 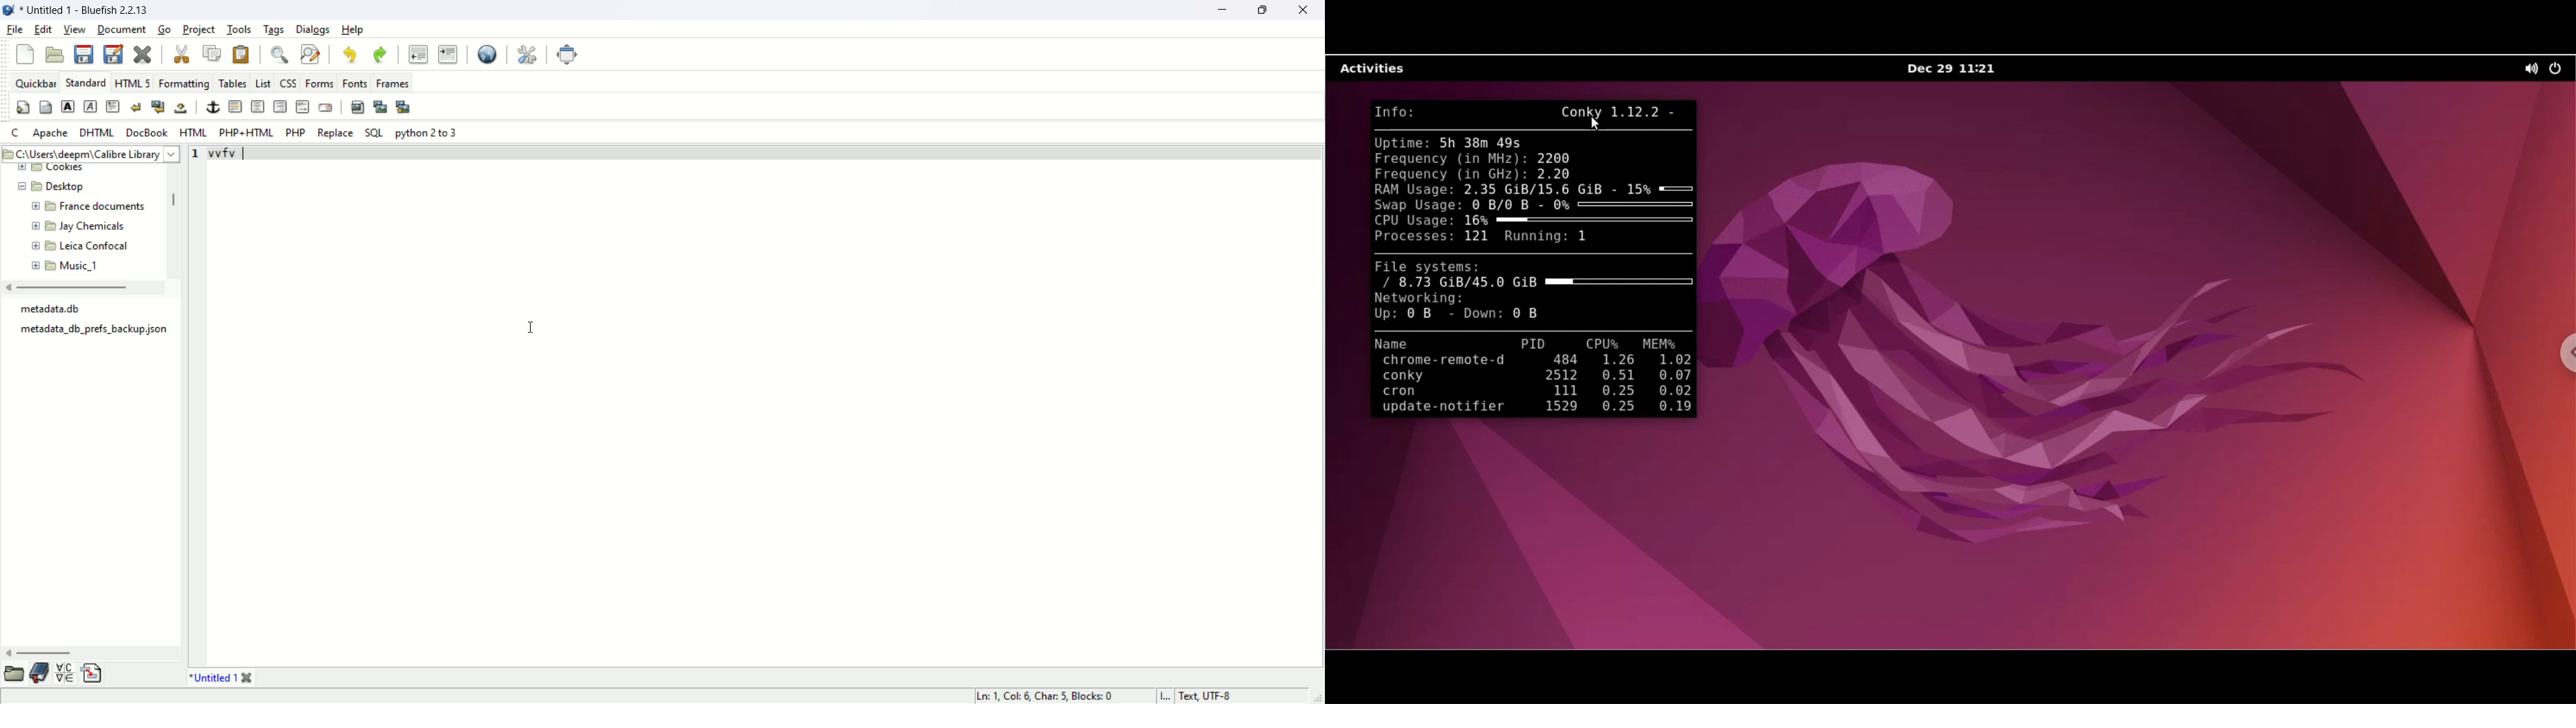 What do you see at coordinates (199, 30) in the screenshot?
I see `project` at bounding box center [199, 30].